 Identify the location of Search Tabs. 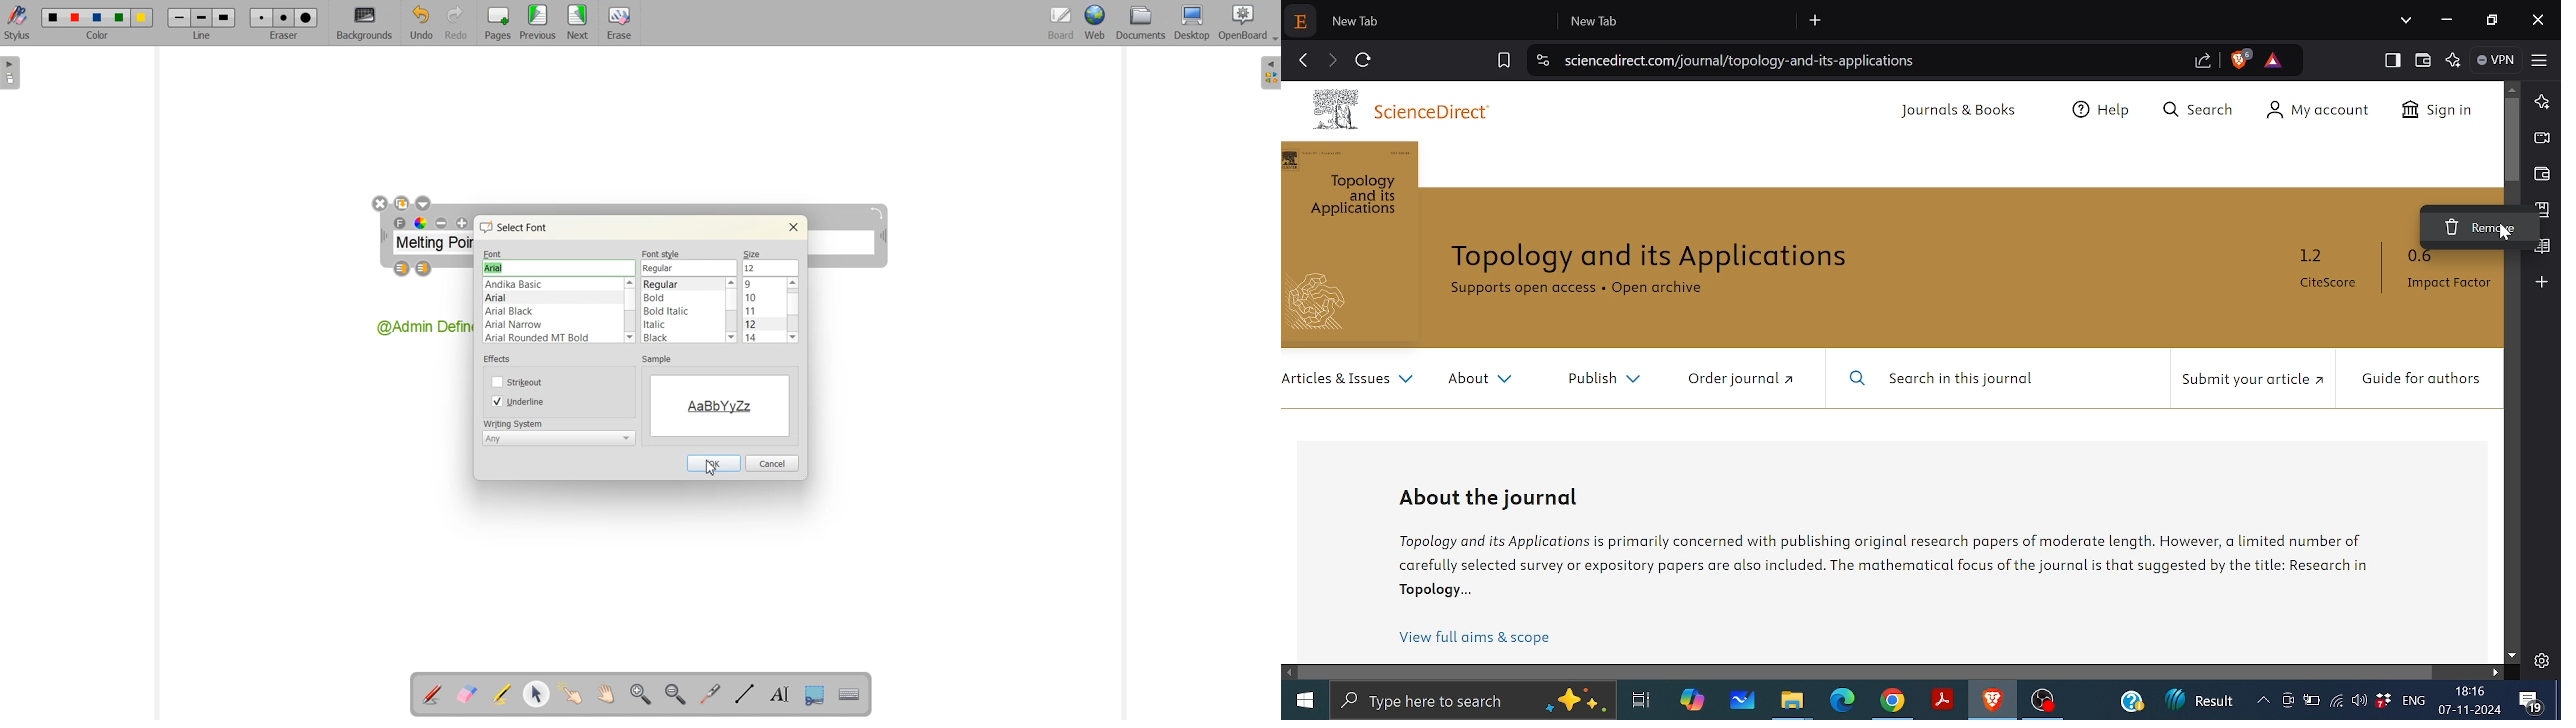
(2406, 19).